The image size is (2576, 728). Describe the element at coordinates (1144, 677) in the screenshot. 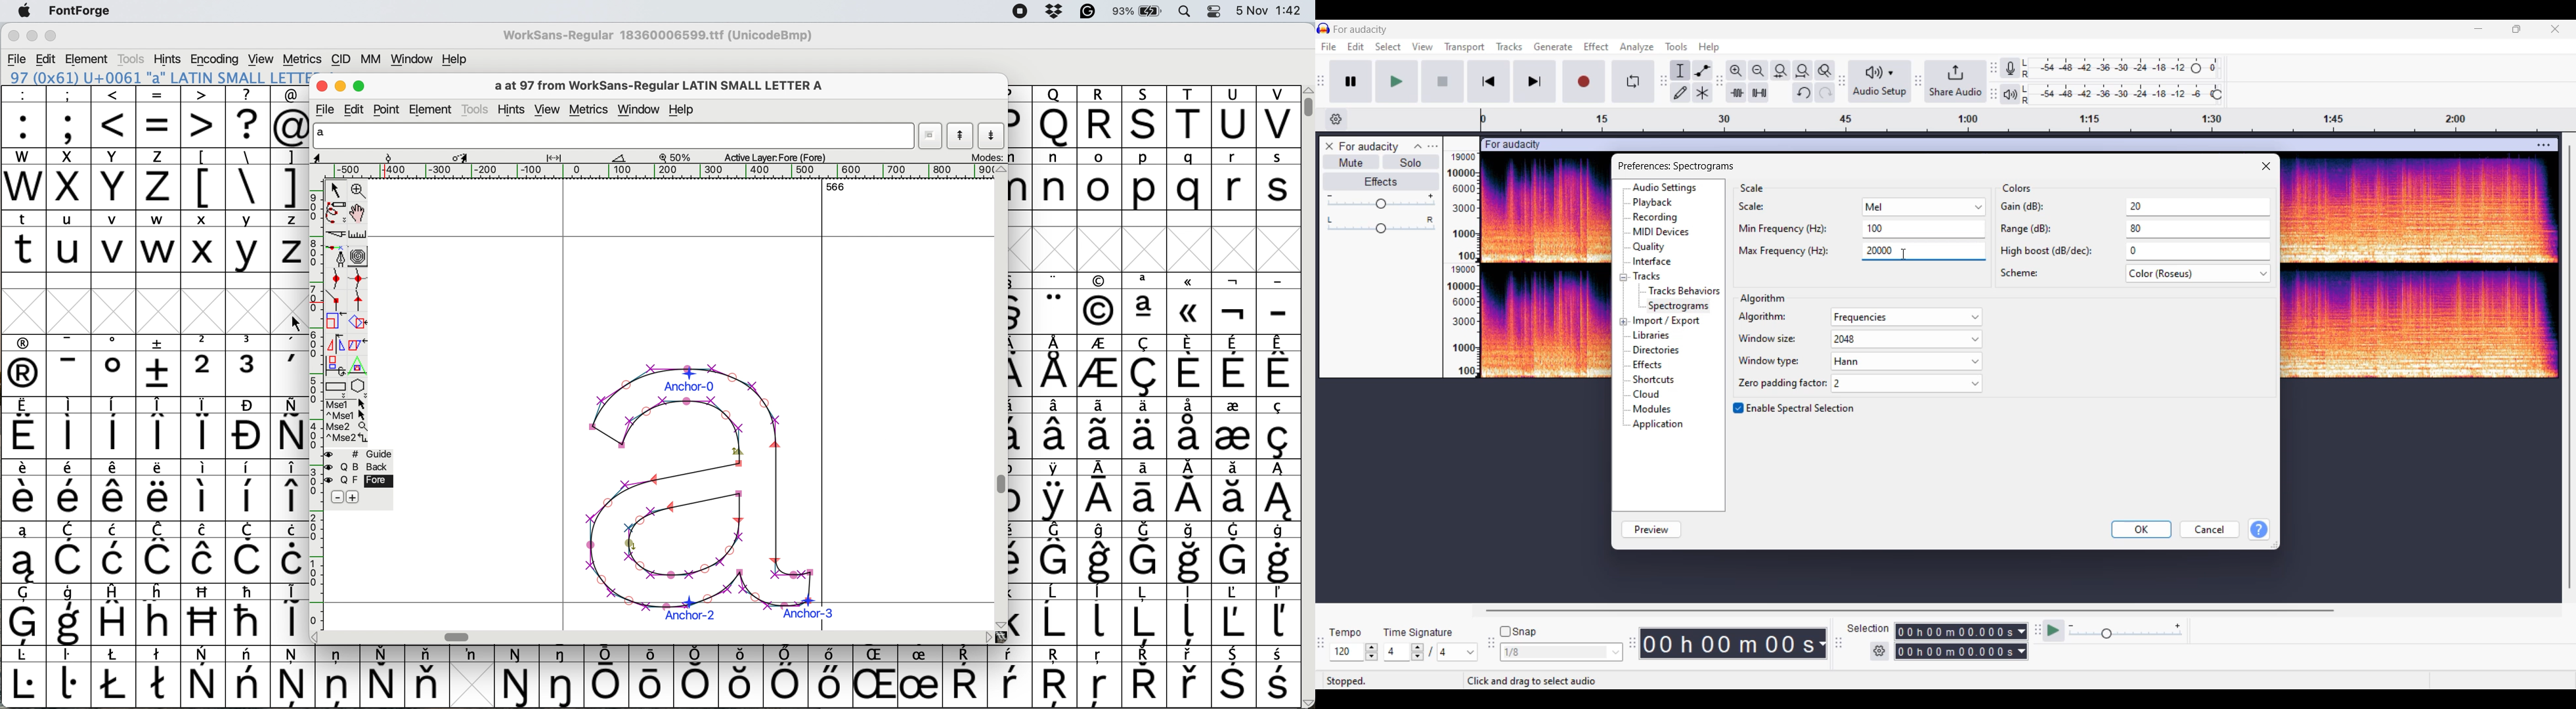

I see `symbol` at that location.